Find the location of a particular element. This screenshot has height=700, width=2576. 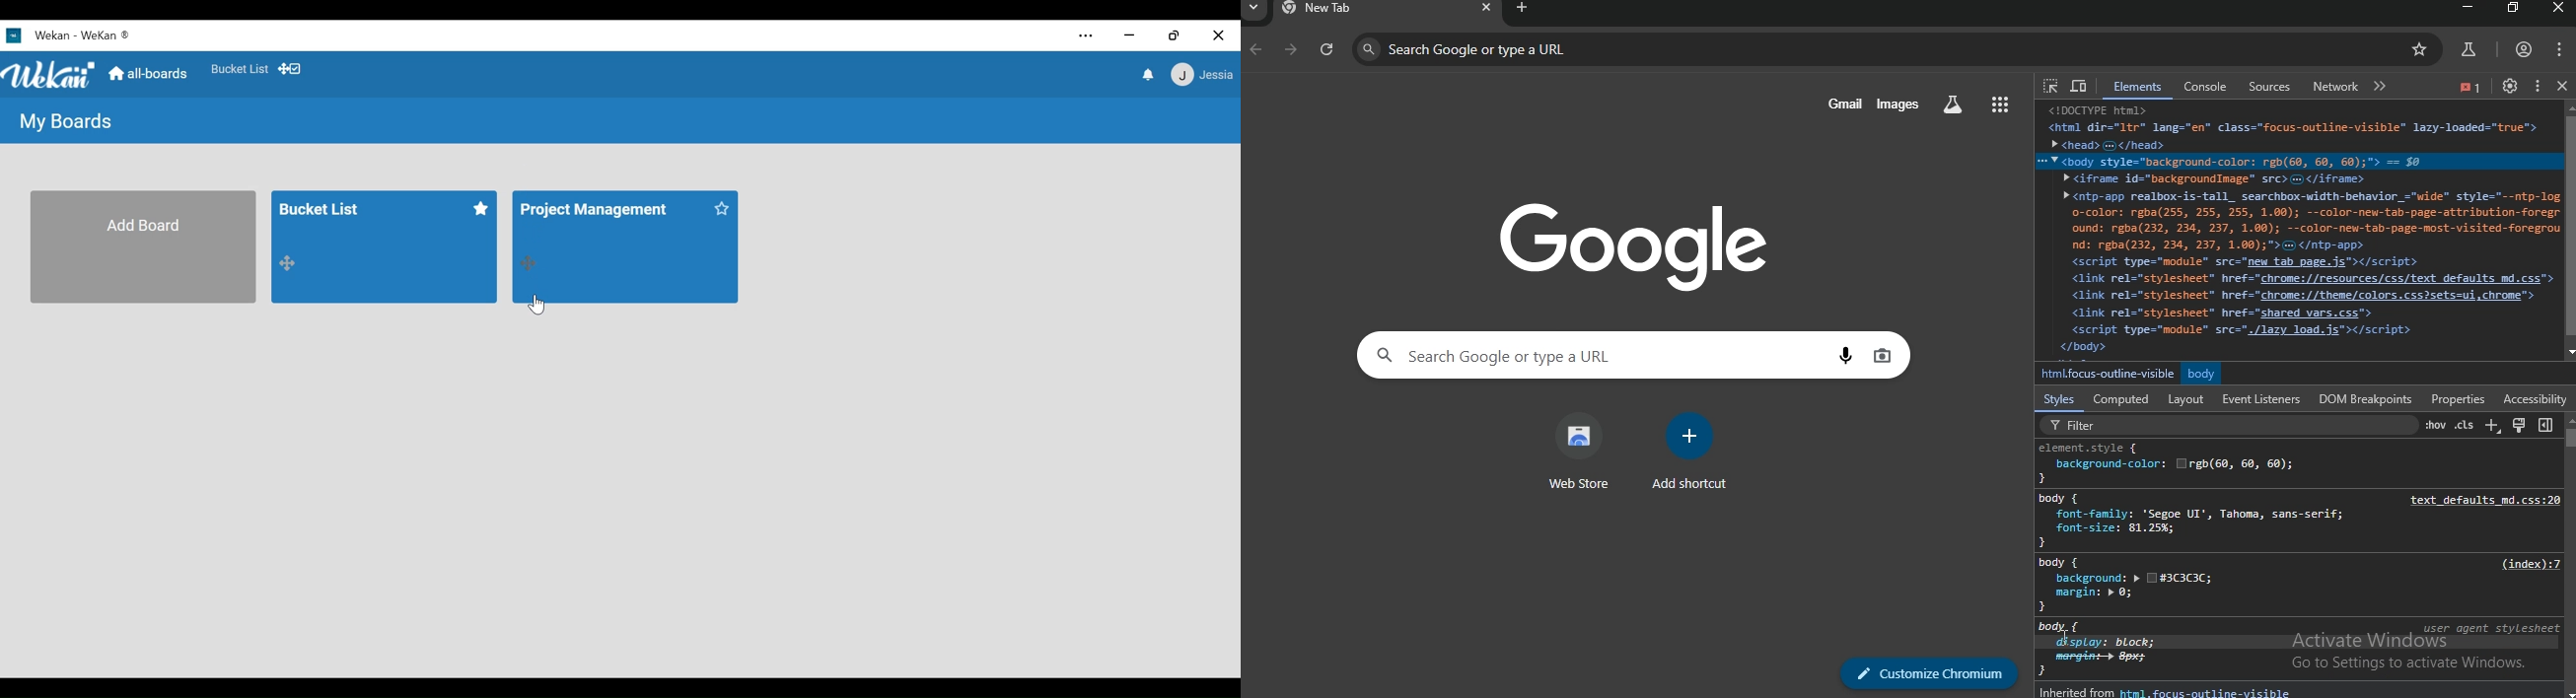

 is located at coordinates (2539, 87).